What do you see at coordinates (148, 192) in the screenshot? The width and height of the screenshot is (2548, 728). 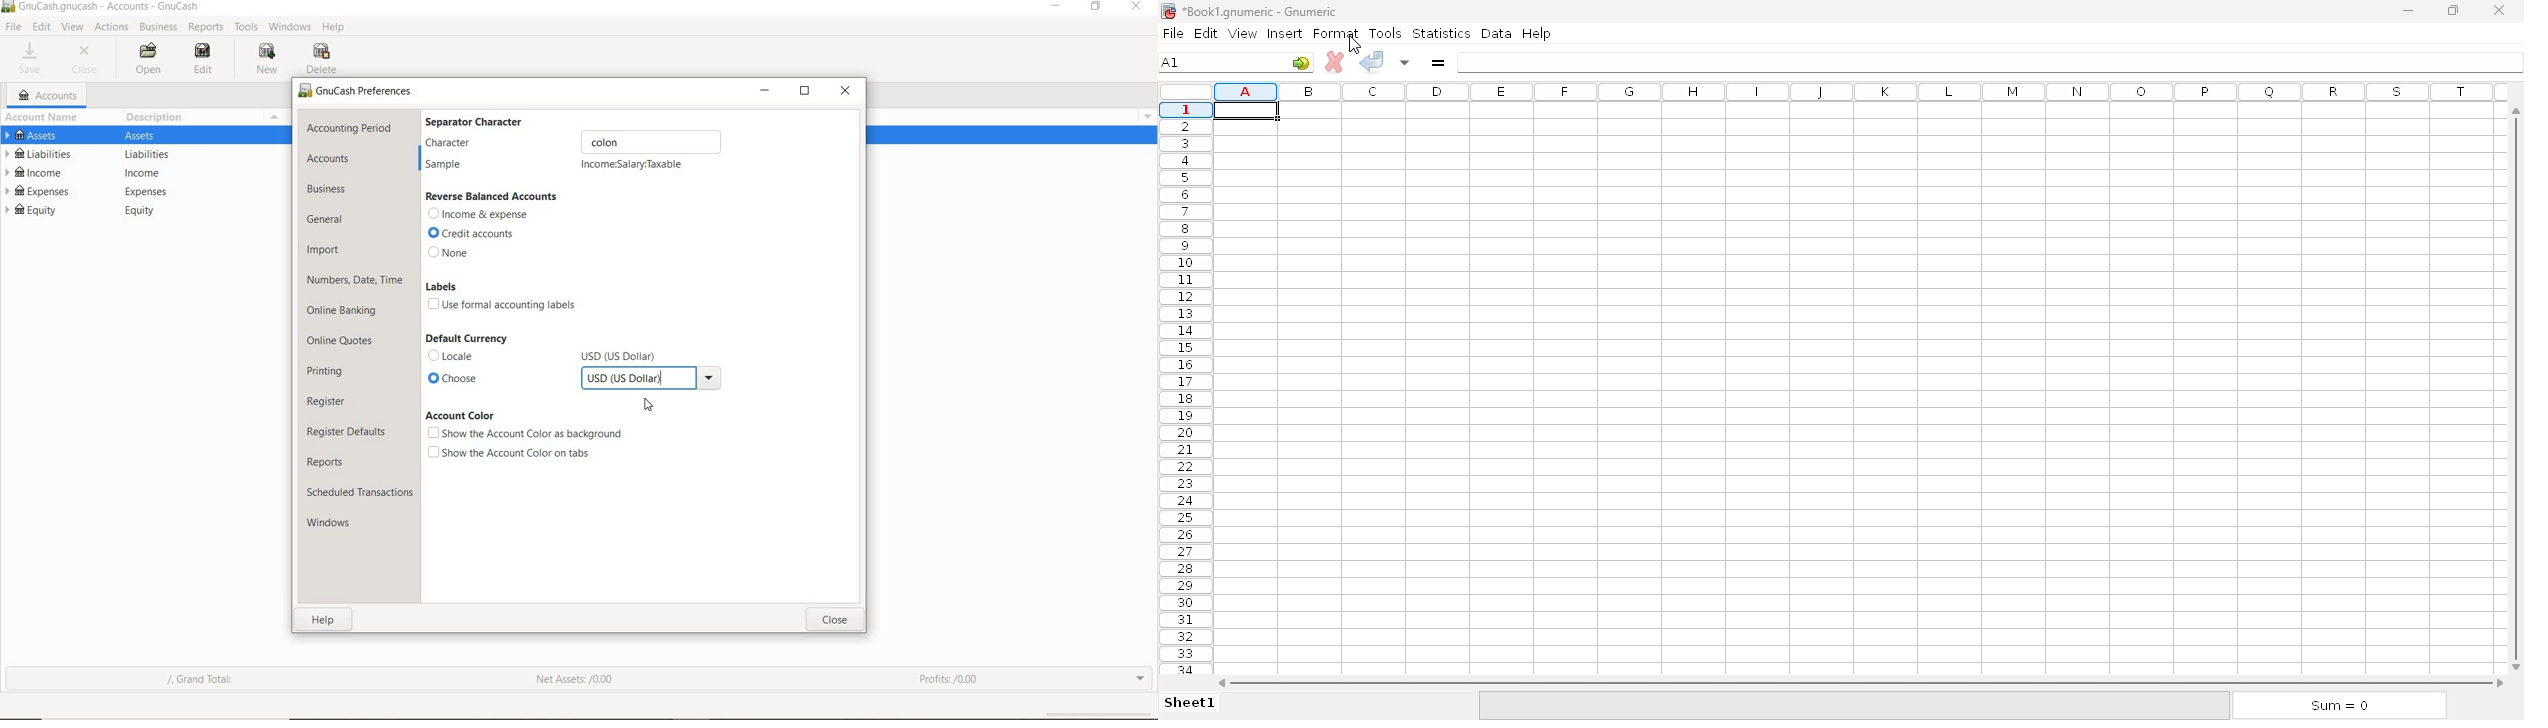 I see `` at bounding box center [148, 192].